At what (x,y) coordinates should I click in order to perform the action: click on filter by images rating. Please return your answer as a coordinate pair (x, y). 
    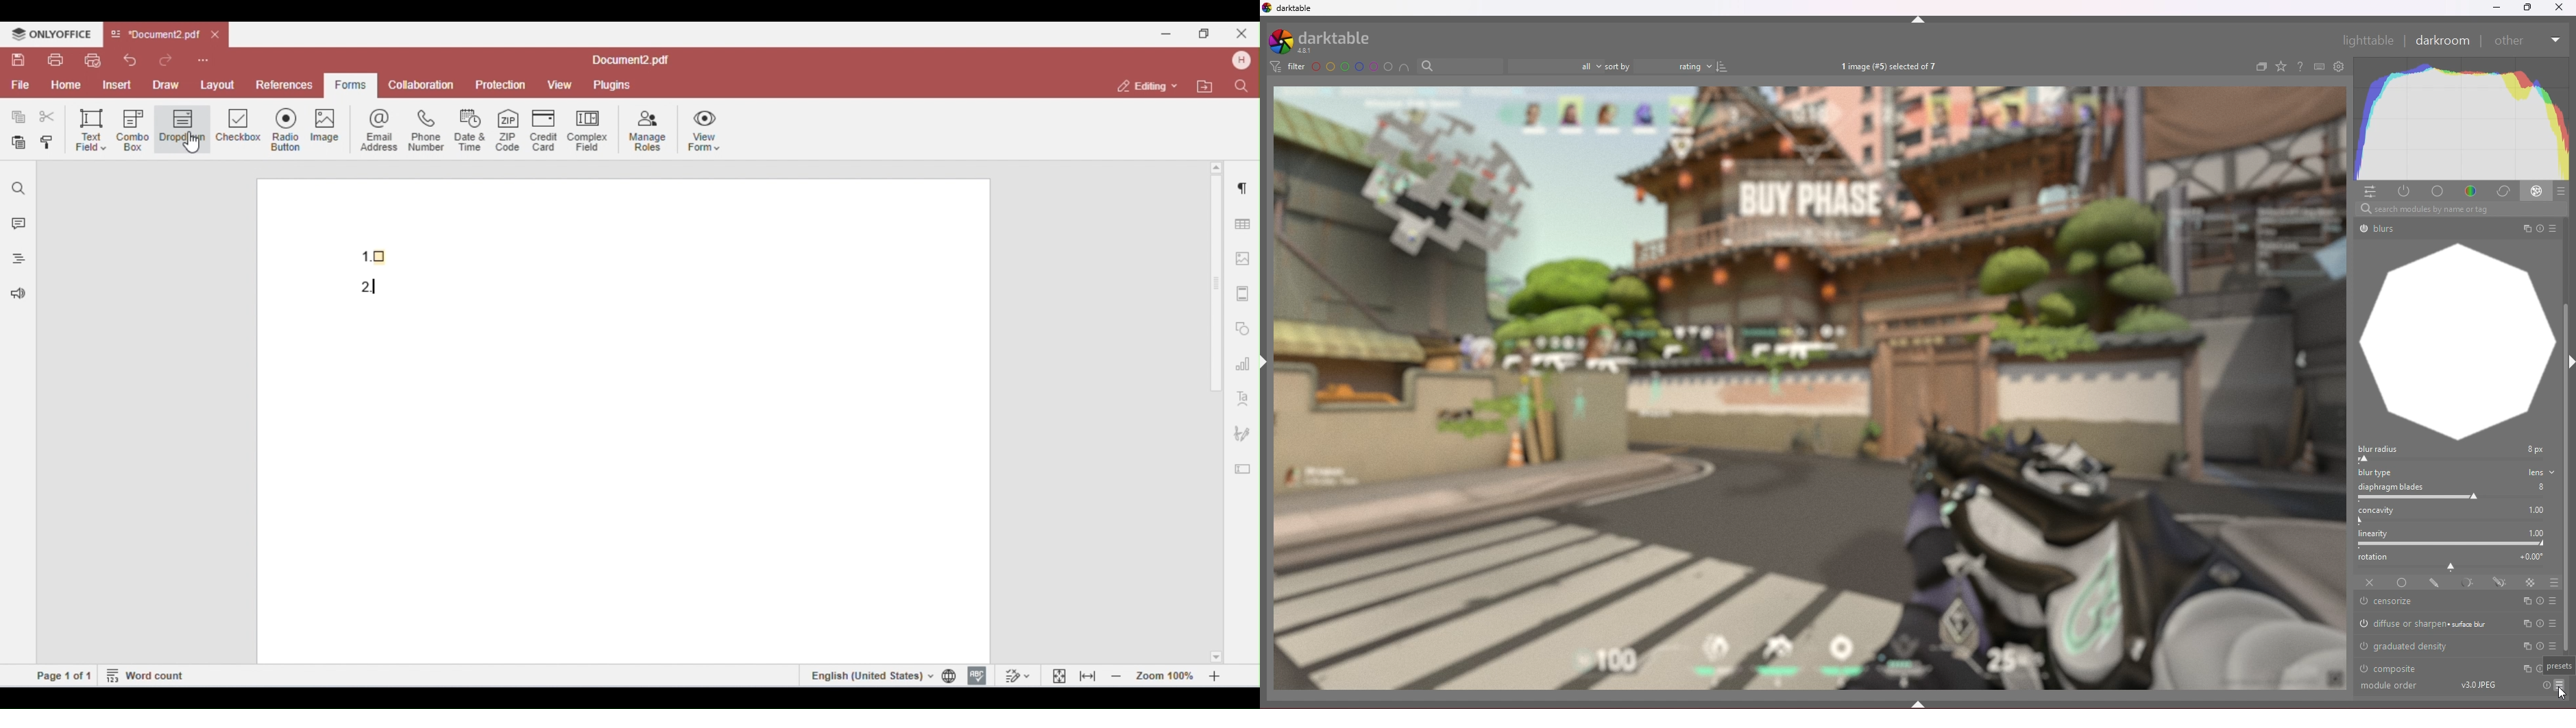
    Looking at the image, I should click on (1556, 65).